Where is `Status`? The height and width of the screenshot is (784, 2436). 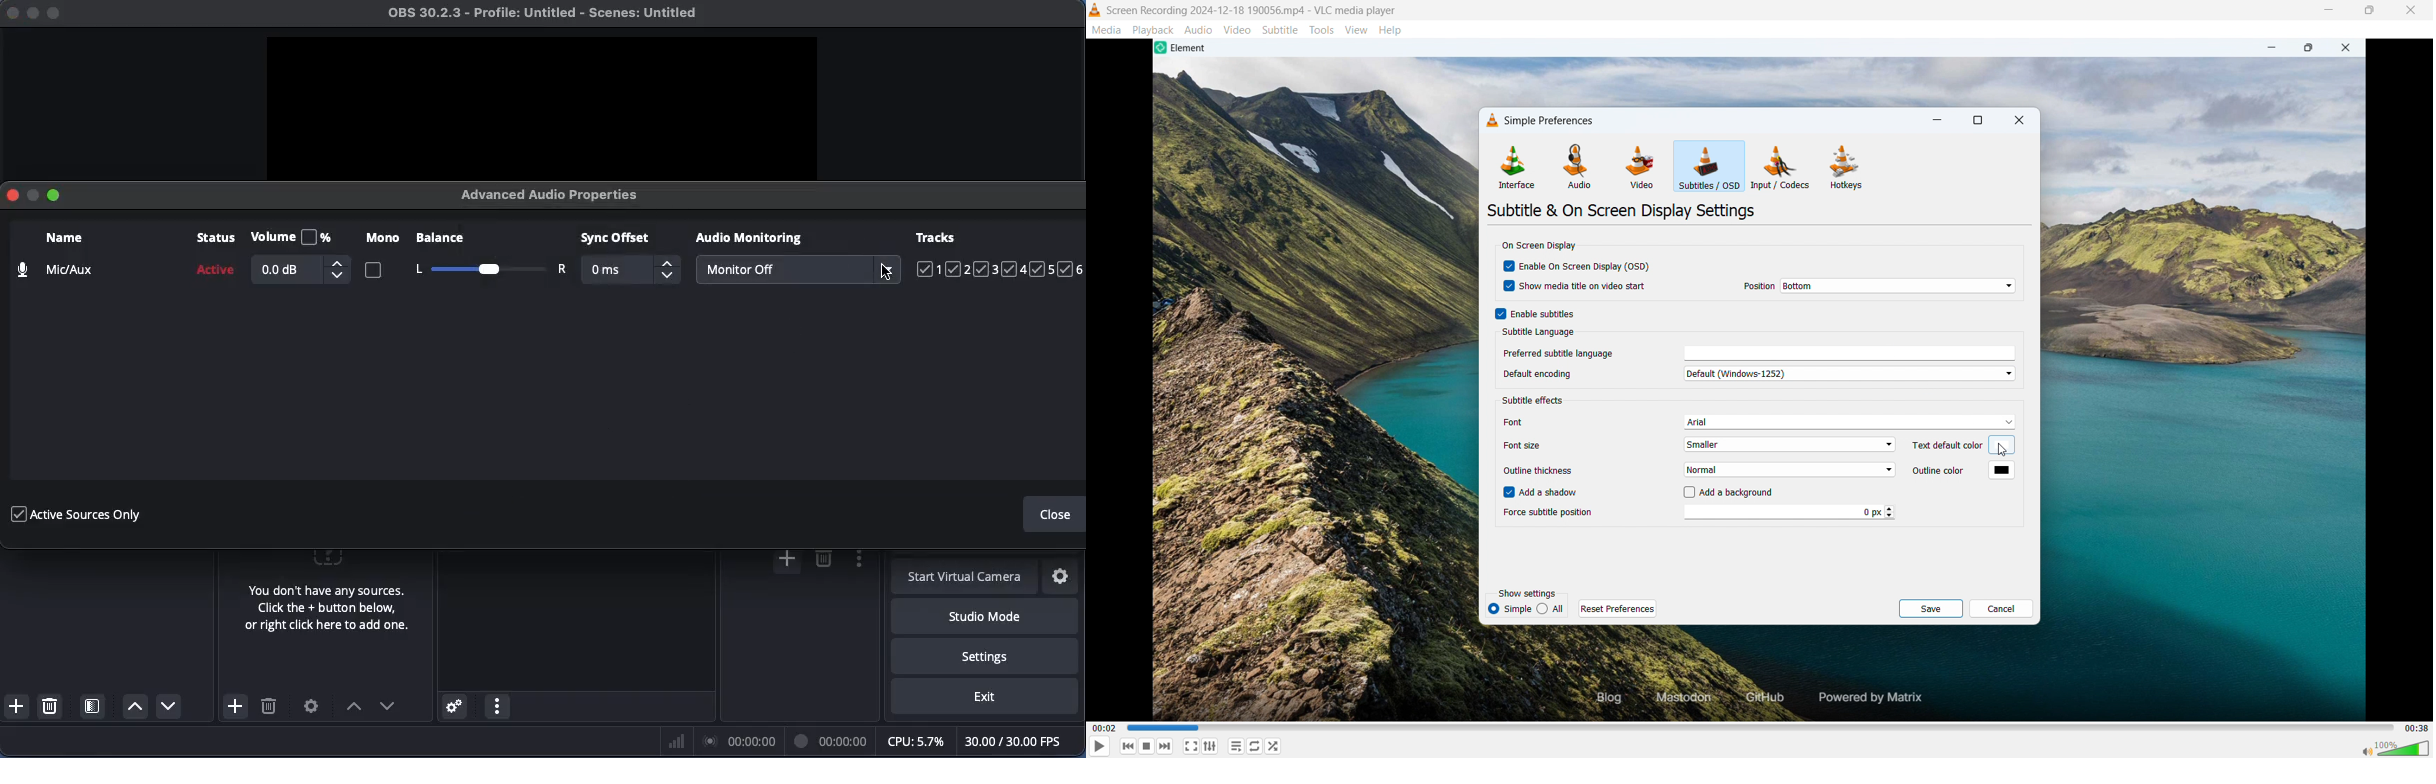
Status is located at coordinates (213, 259).